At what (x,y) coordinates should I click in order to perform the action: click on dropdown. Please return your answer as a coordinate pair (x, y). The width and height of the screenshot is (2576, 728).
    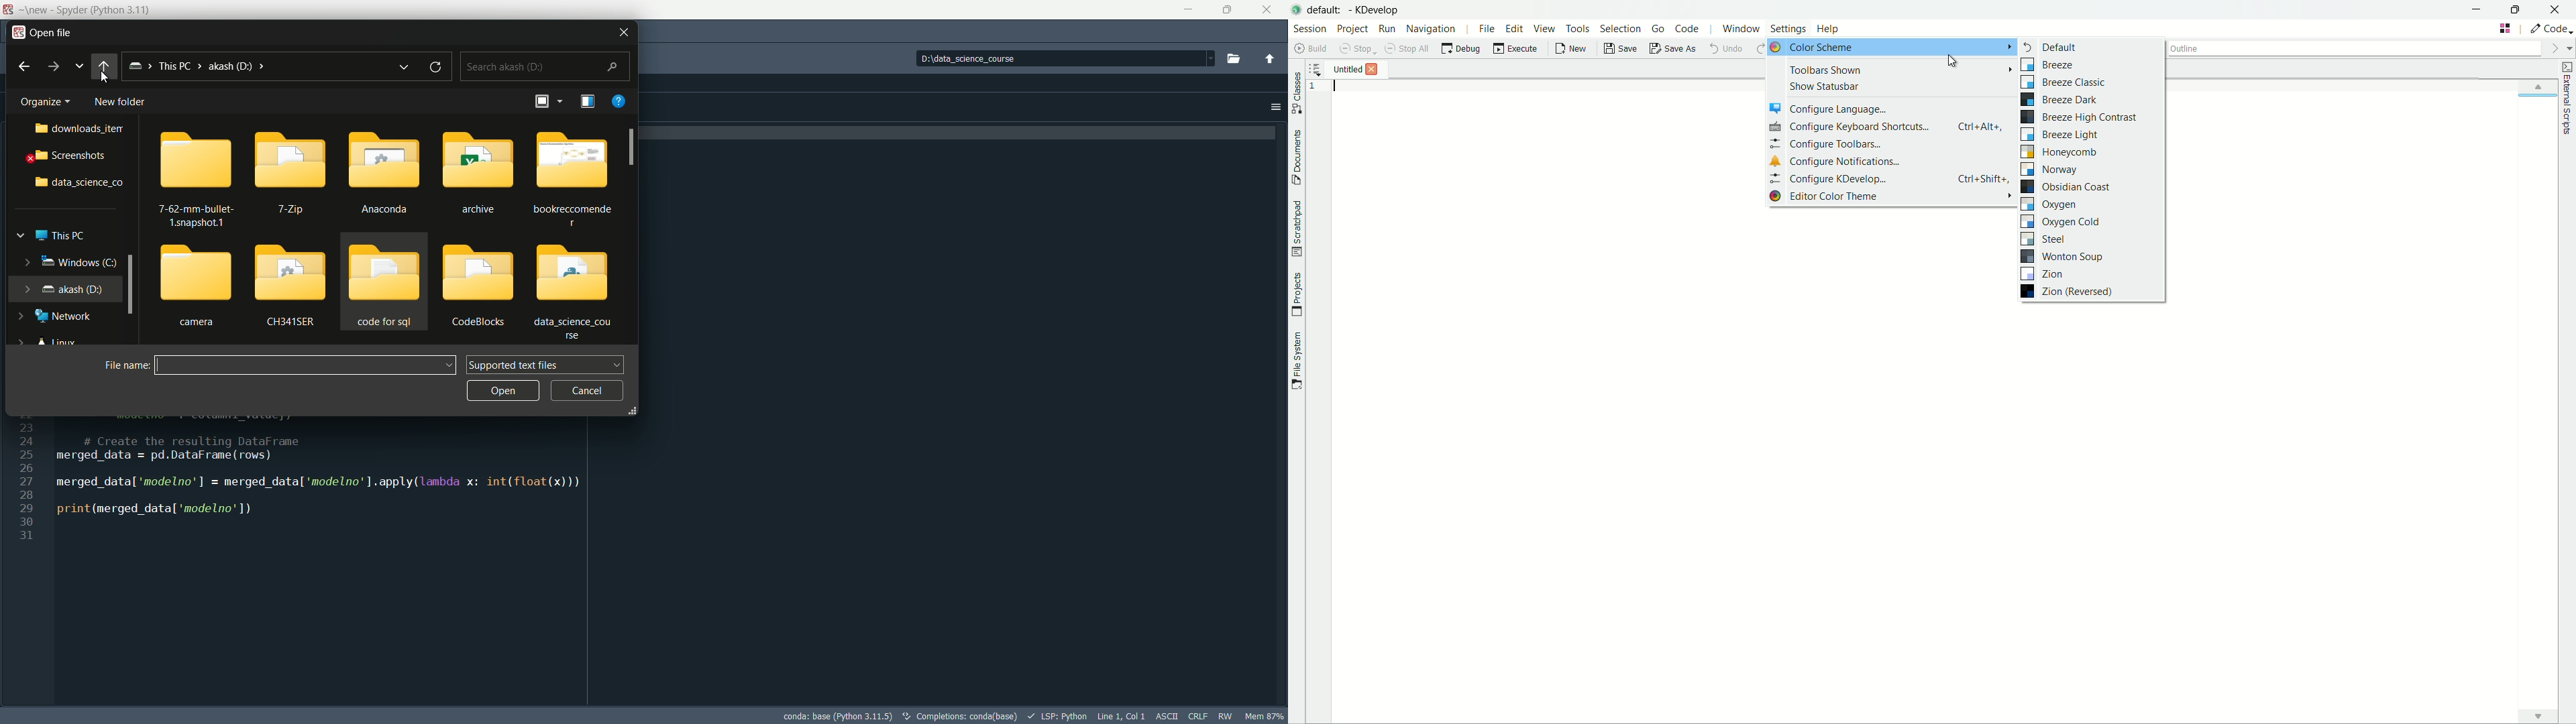
    Looking at the image, I should click on (449, 365).